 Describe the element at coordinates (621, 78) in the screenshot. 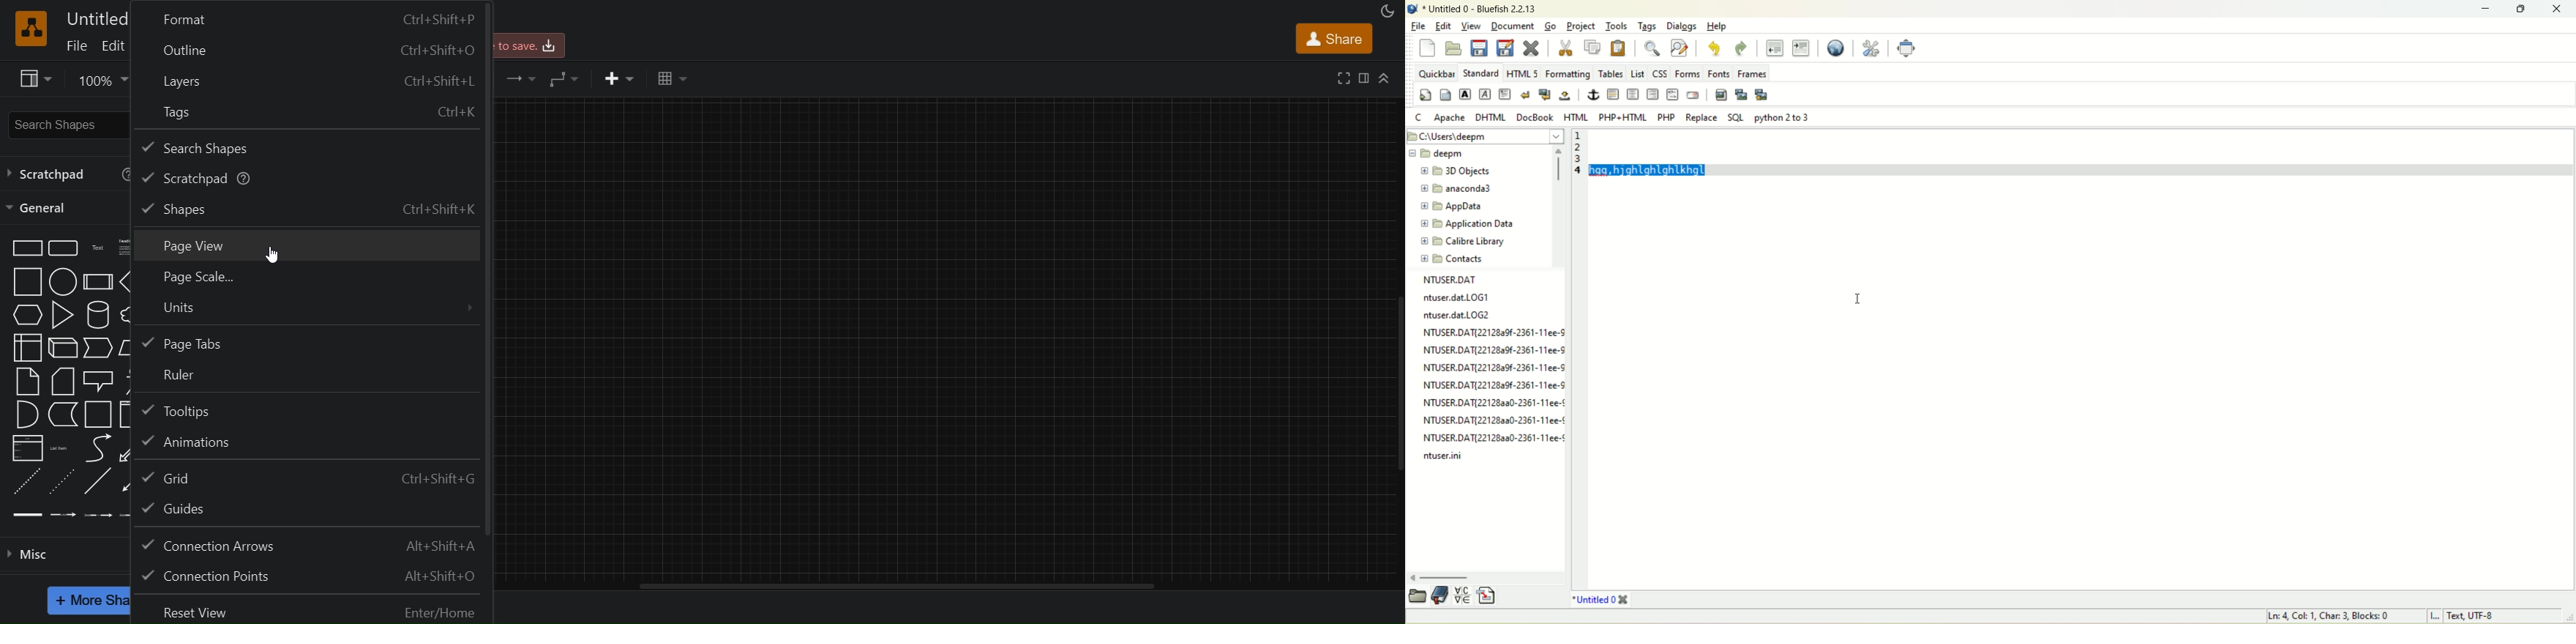

I see `insert` at that location.